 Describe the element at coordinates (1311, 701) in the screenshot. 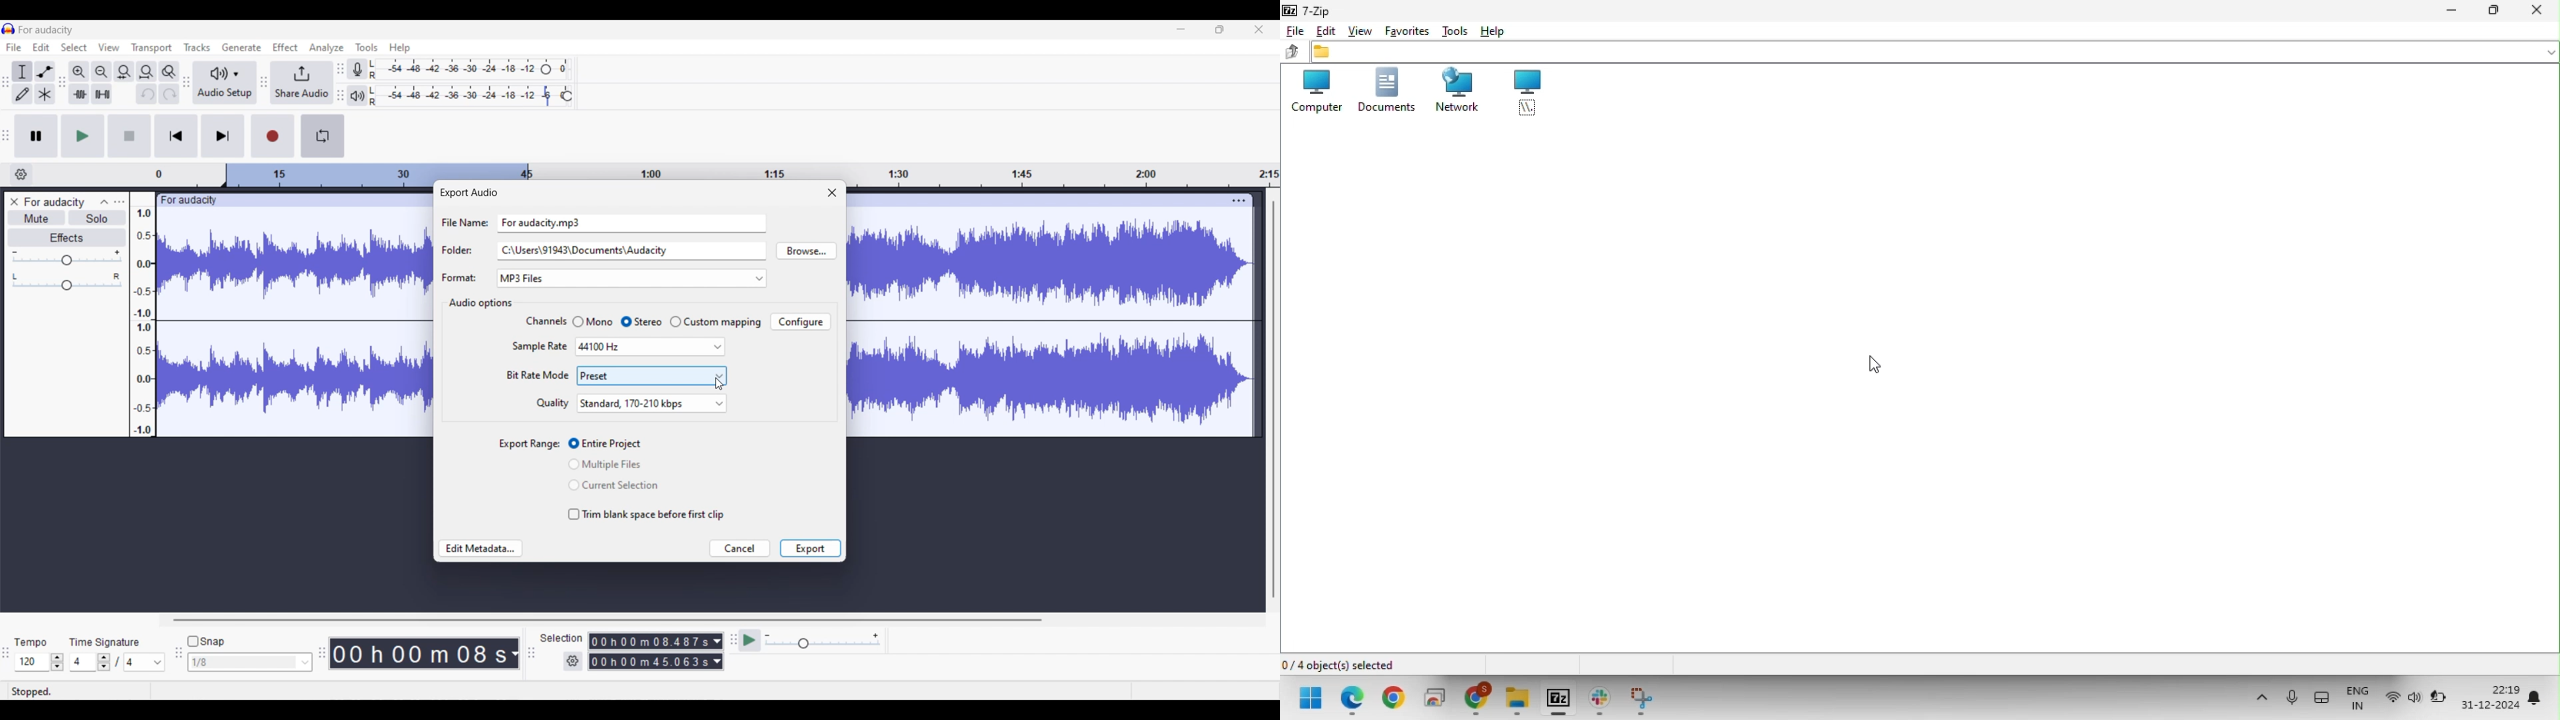

I see `windows` at that location.